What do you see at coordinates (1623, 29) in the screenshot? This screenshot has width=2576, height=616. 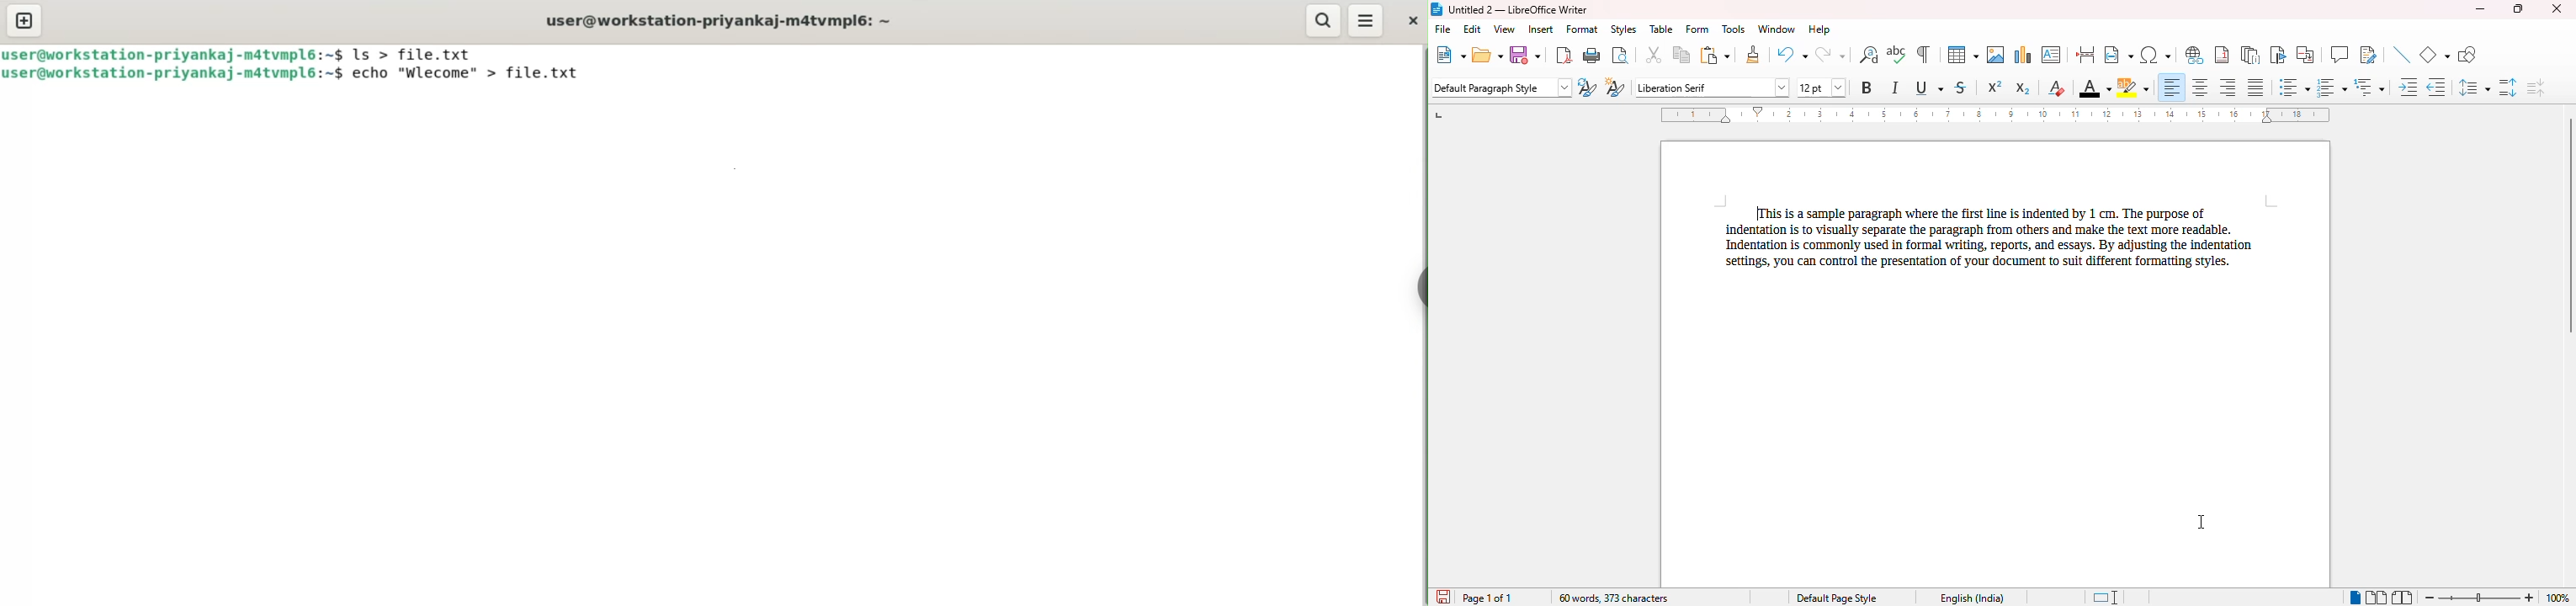 I see `styles` at bounding box center [1623, 29].